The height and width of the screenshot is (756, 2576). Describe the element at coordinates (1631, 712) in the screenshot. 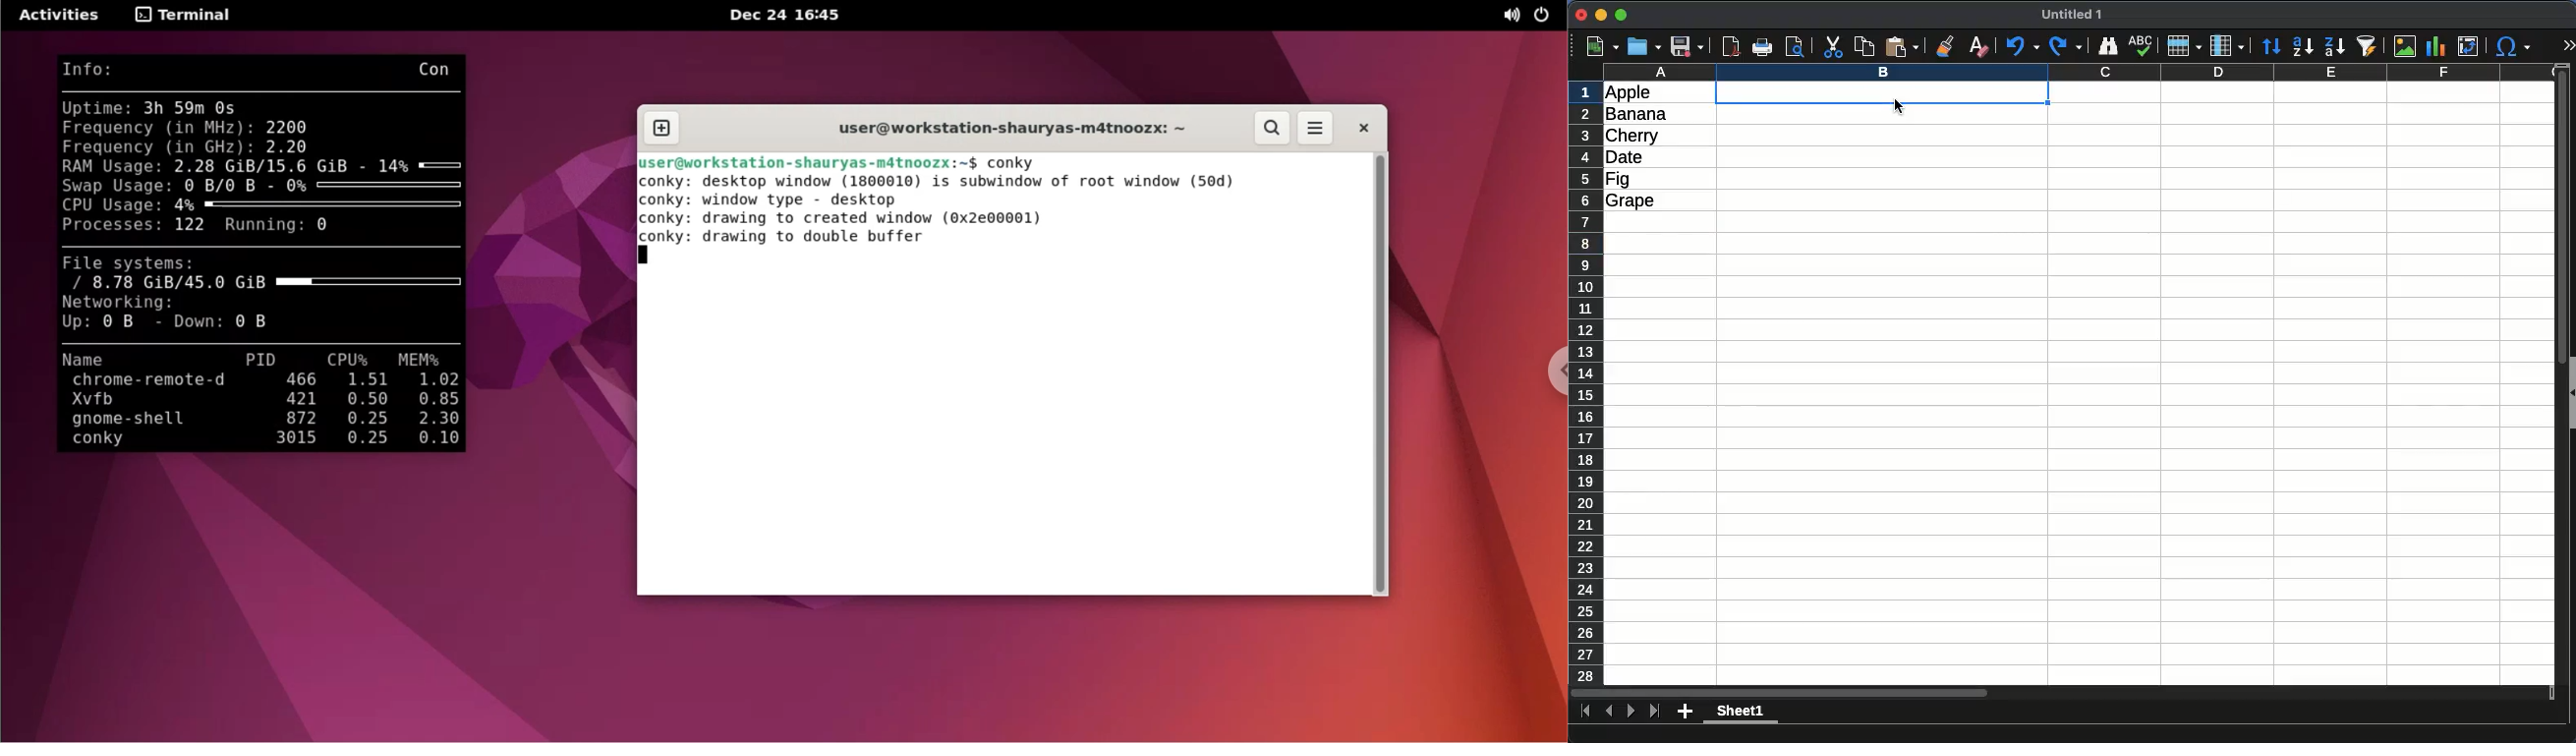

I see `next sheet` at that location.